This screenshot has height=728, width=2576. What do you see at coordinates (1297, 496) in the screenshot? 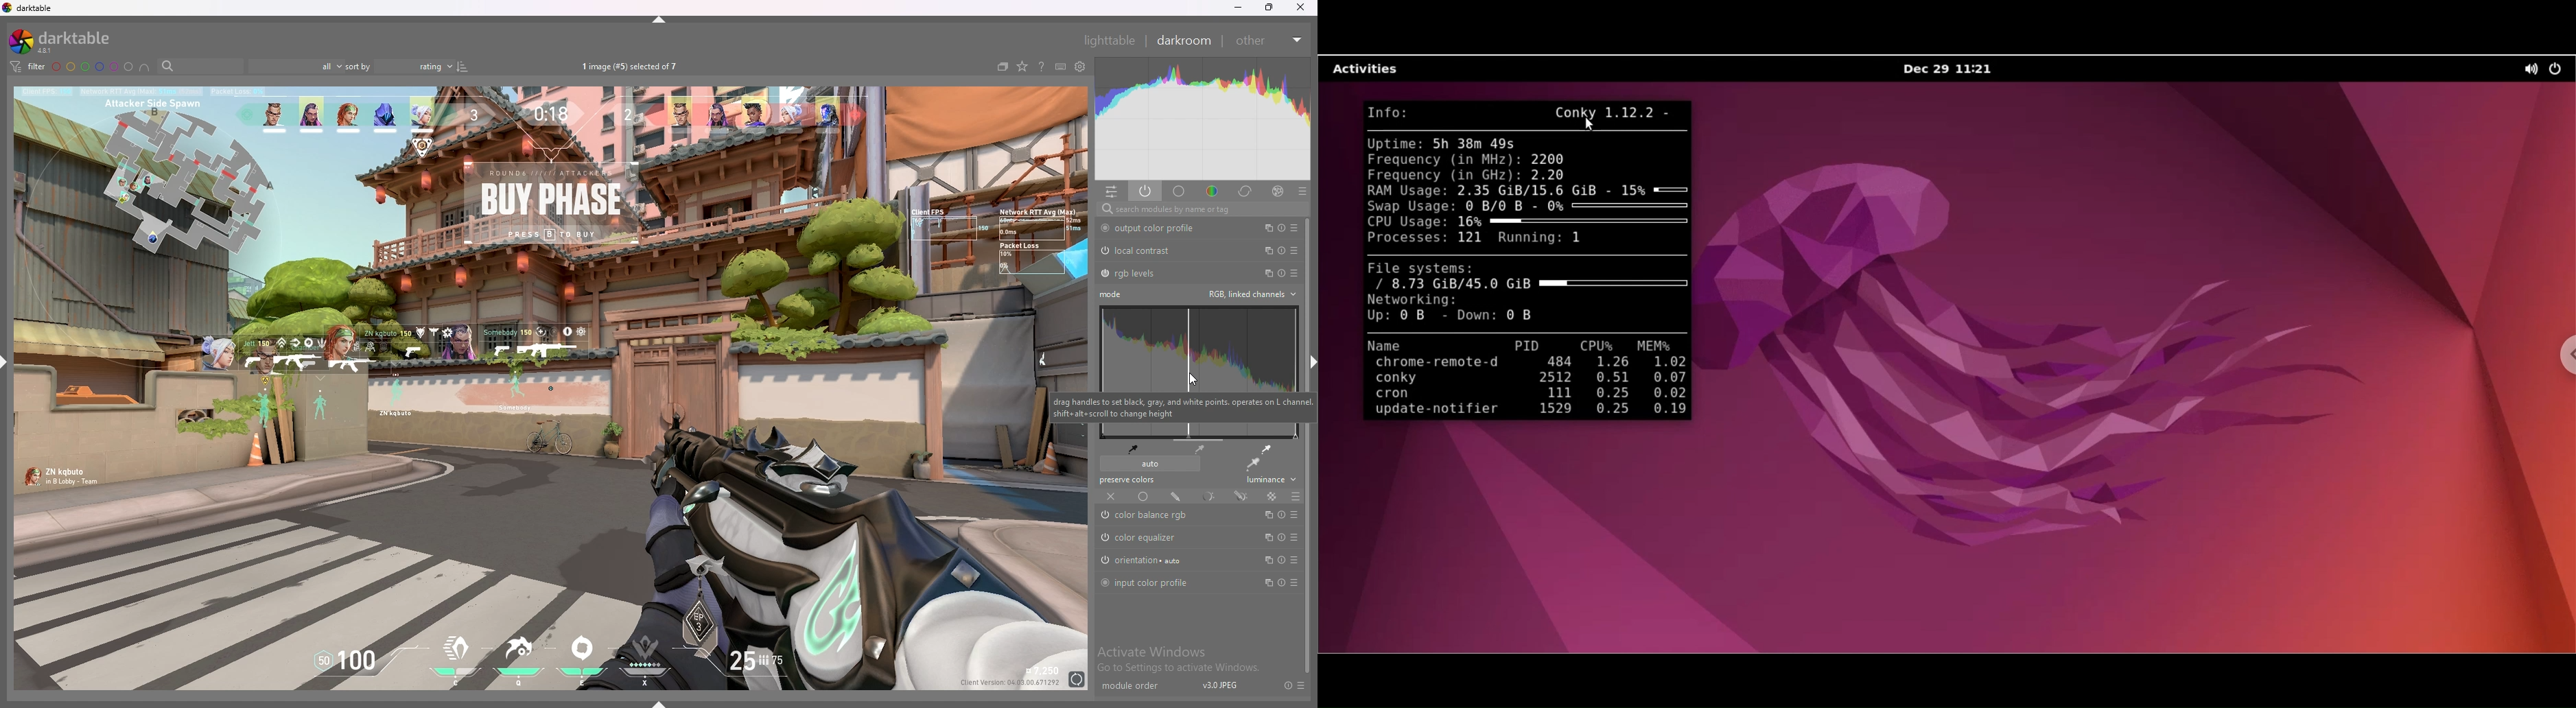
I see `blending options` at bounding box center [1297, 496].